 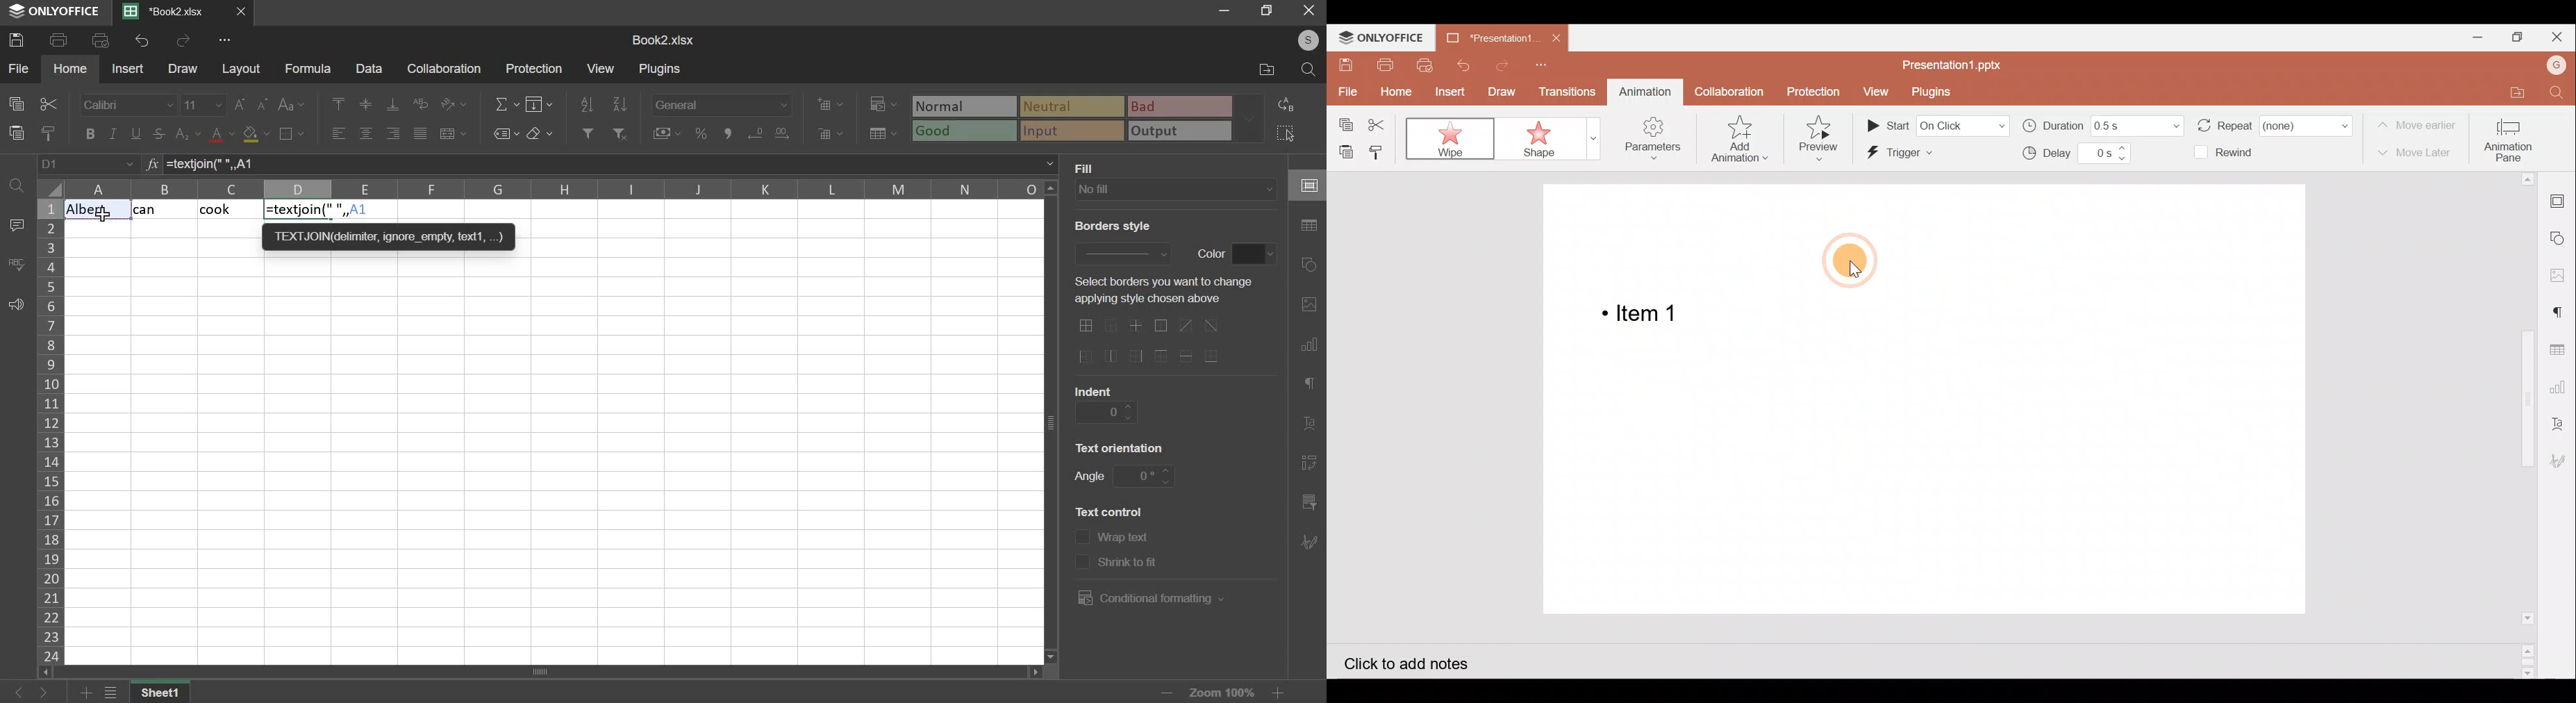 I want to click on Duration, so click(x=2102, y=124).